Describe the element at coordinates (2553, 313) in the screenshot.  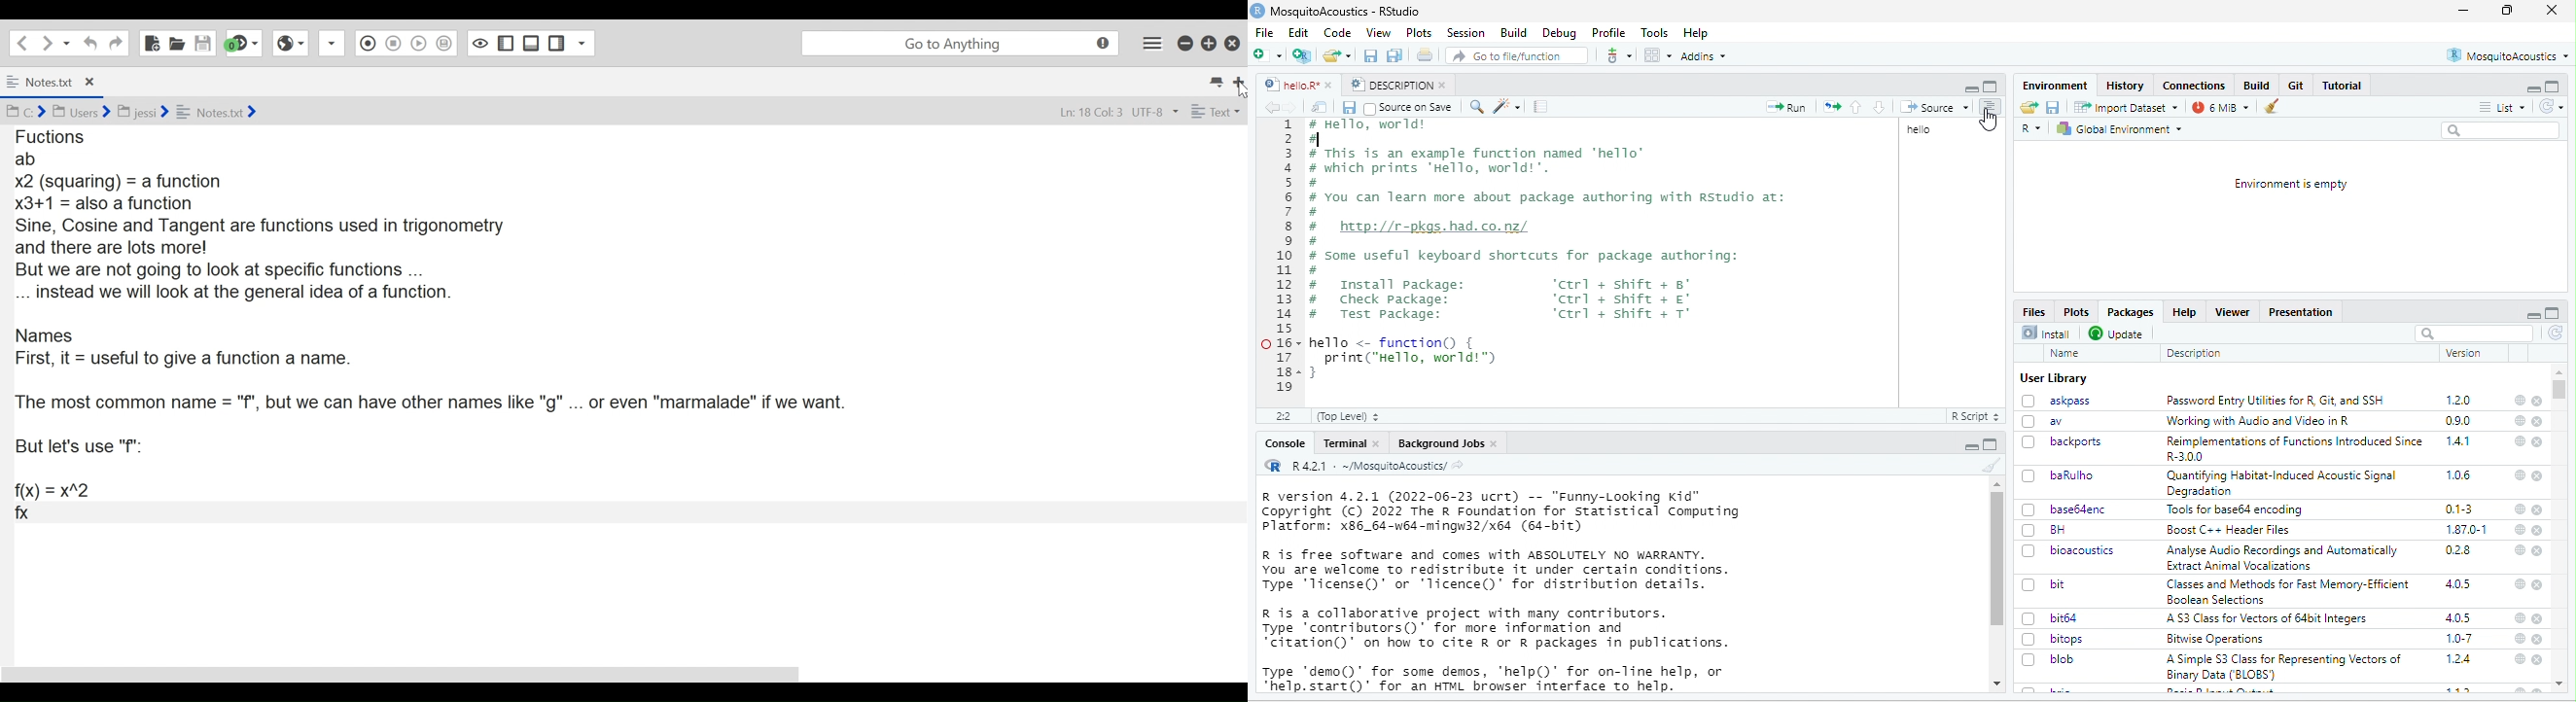
I see `full screen` at that location.